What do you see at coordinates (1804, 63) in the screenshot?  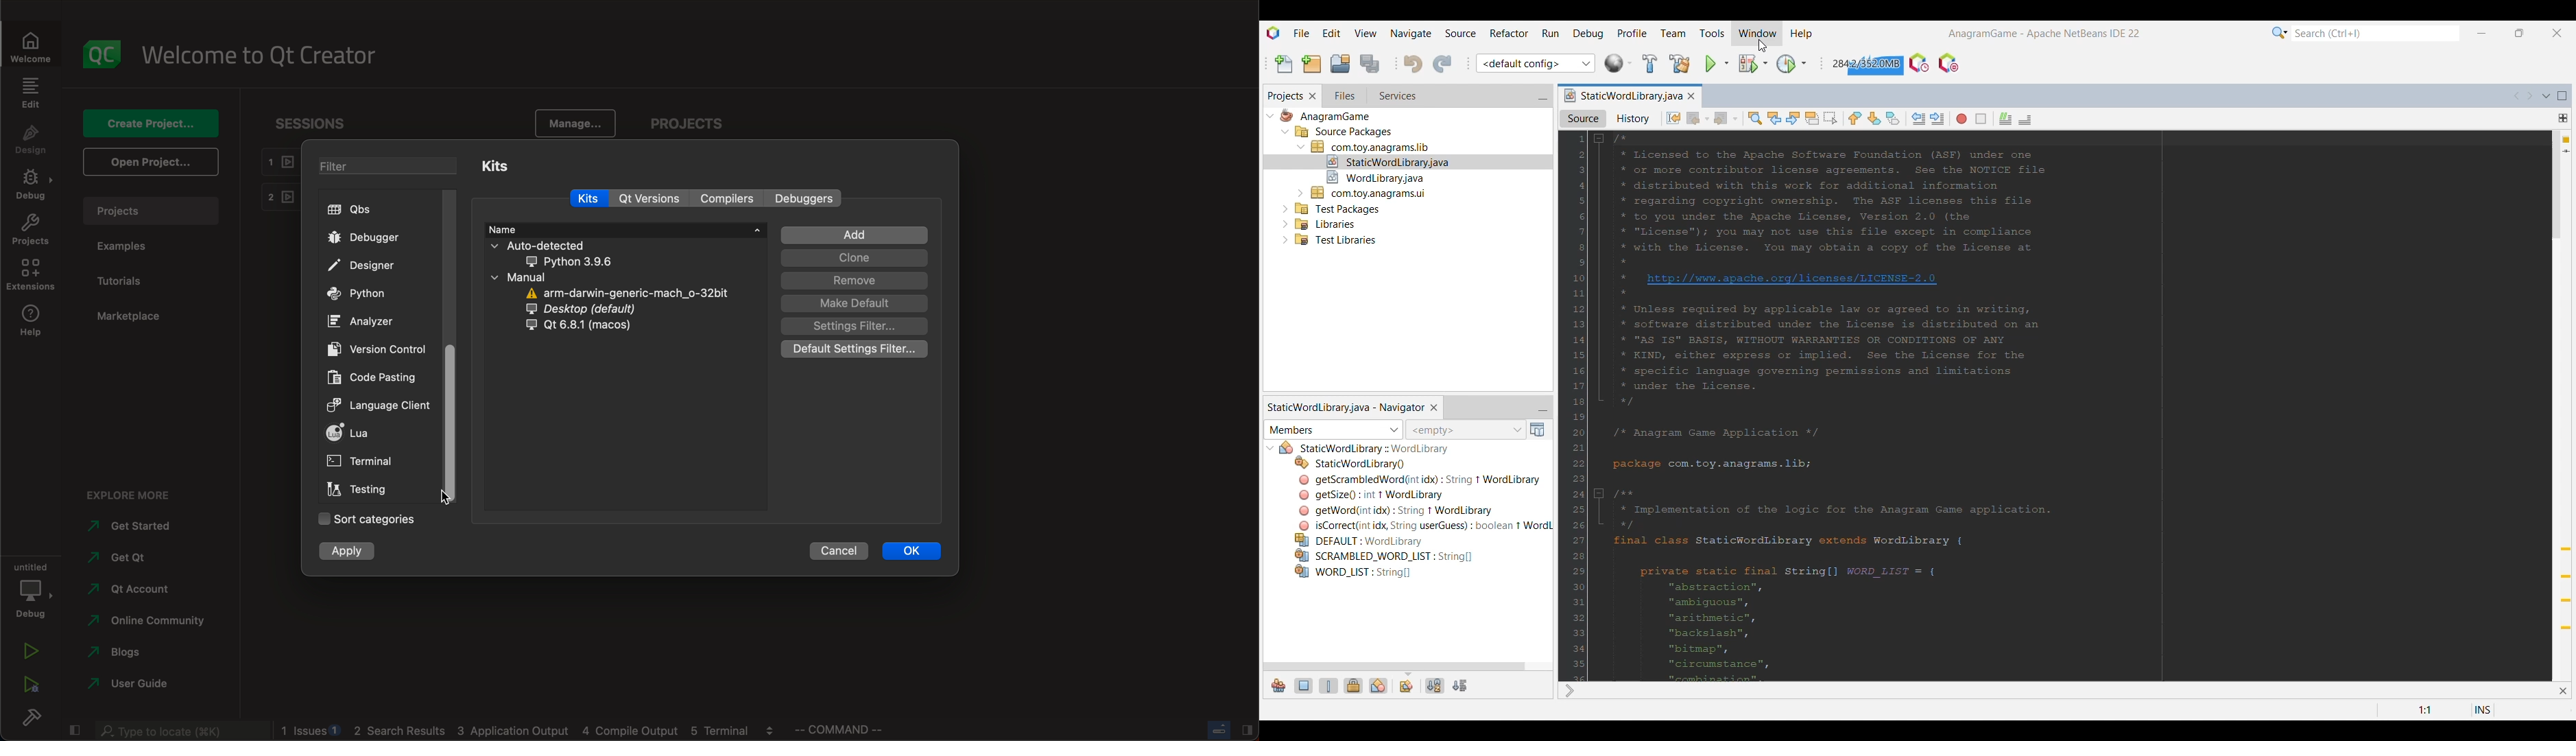 I see `Profile project options` at bounding box center [1804, 63].